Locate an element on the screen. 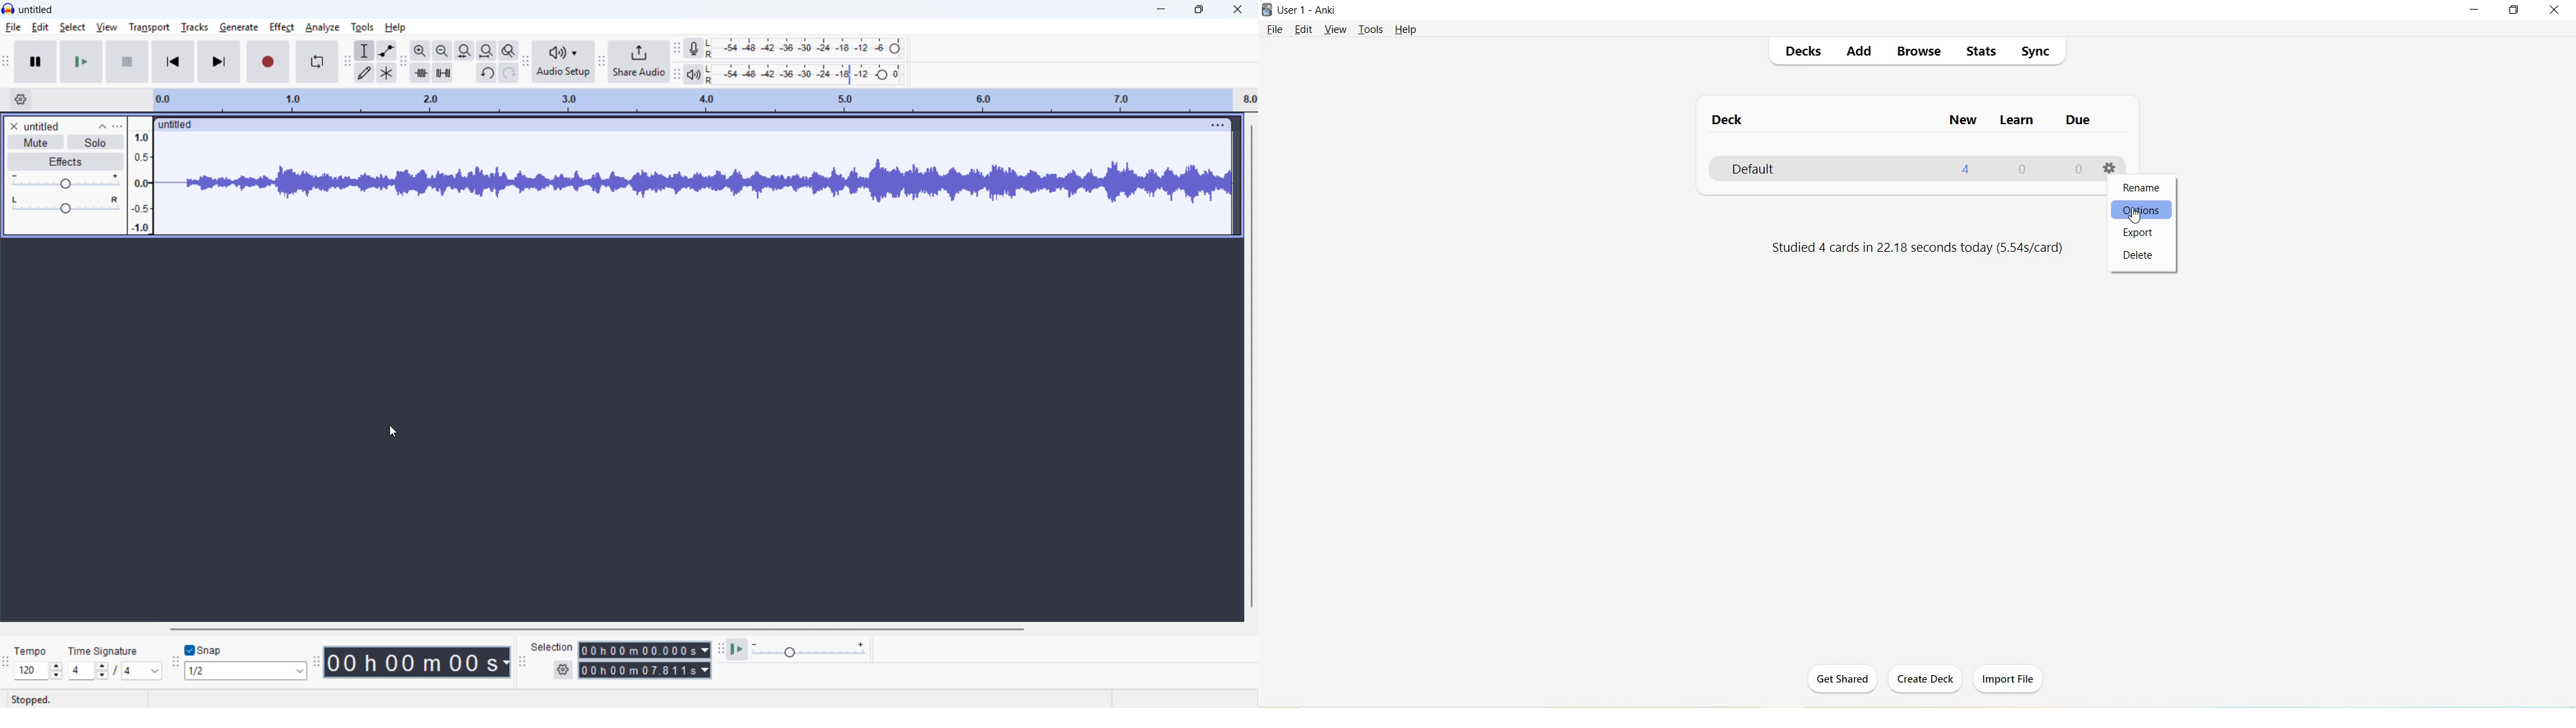 The width and height of the screenshot is (2576, 728). Help is located at coordinates (1406, 29).